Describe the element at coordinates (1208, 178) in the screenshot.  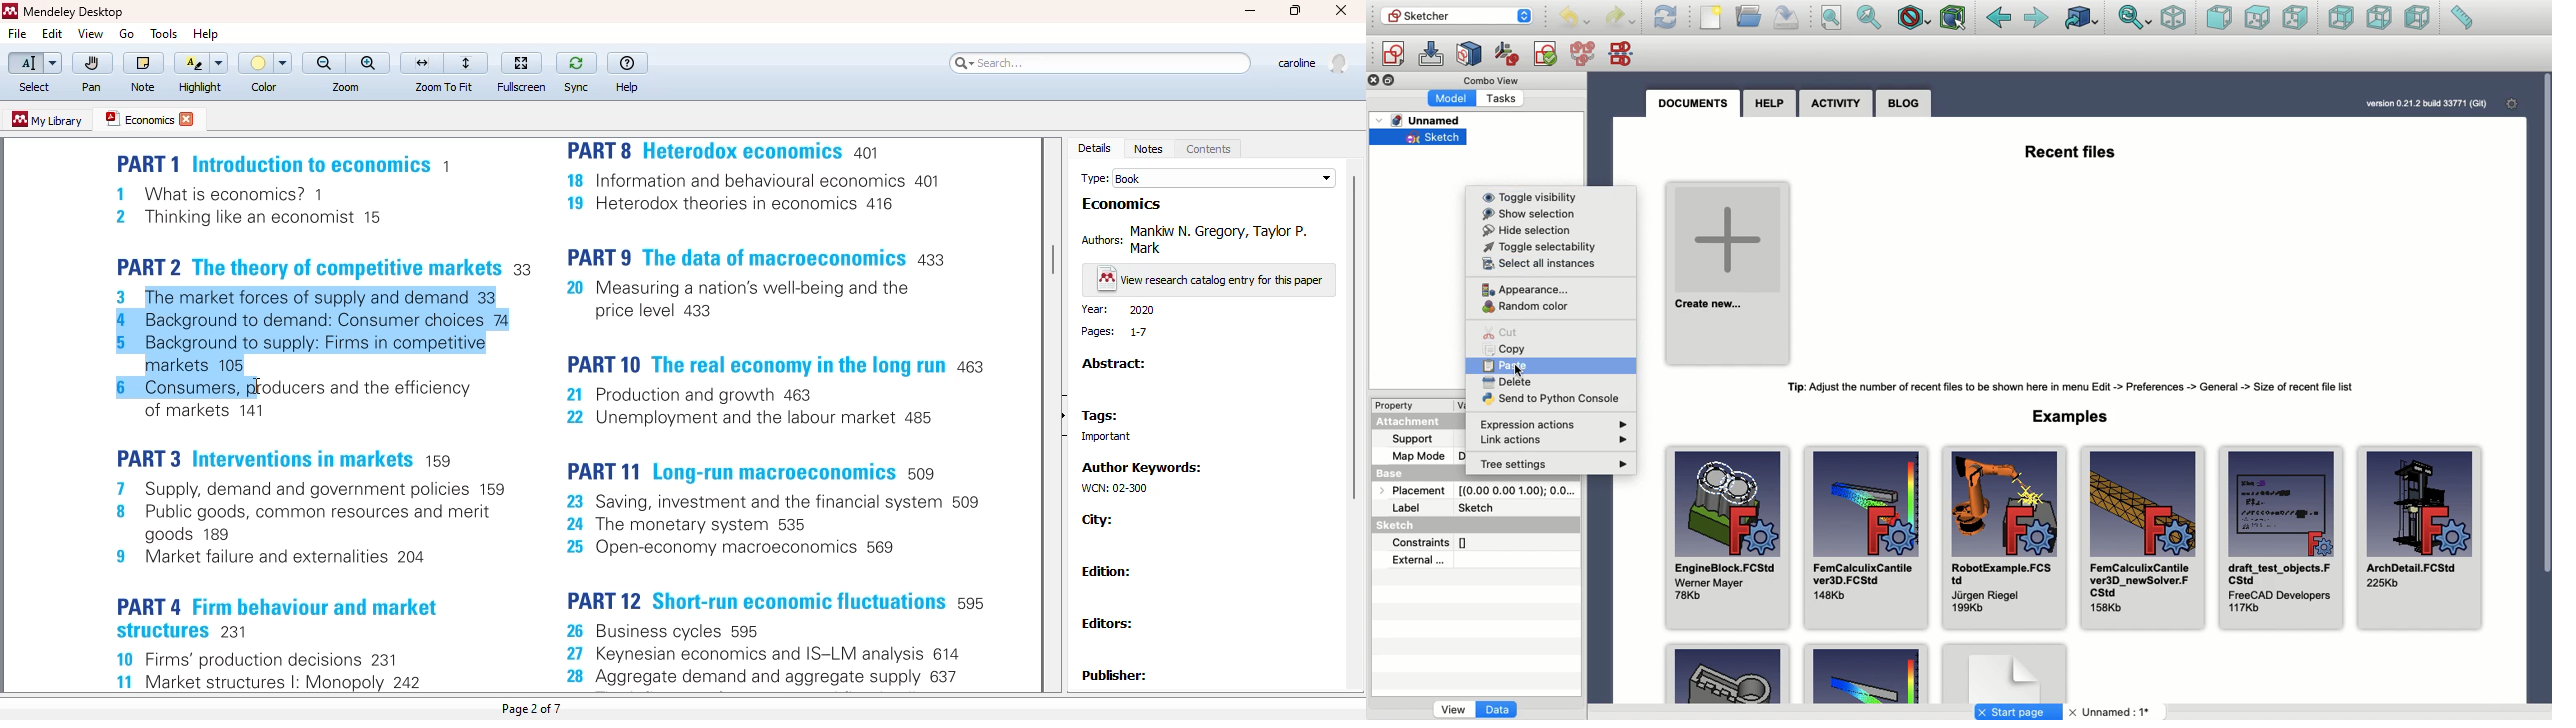
I see `type: book` at that location.